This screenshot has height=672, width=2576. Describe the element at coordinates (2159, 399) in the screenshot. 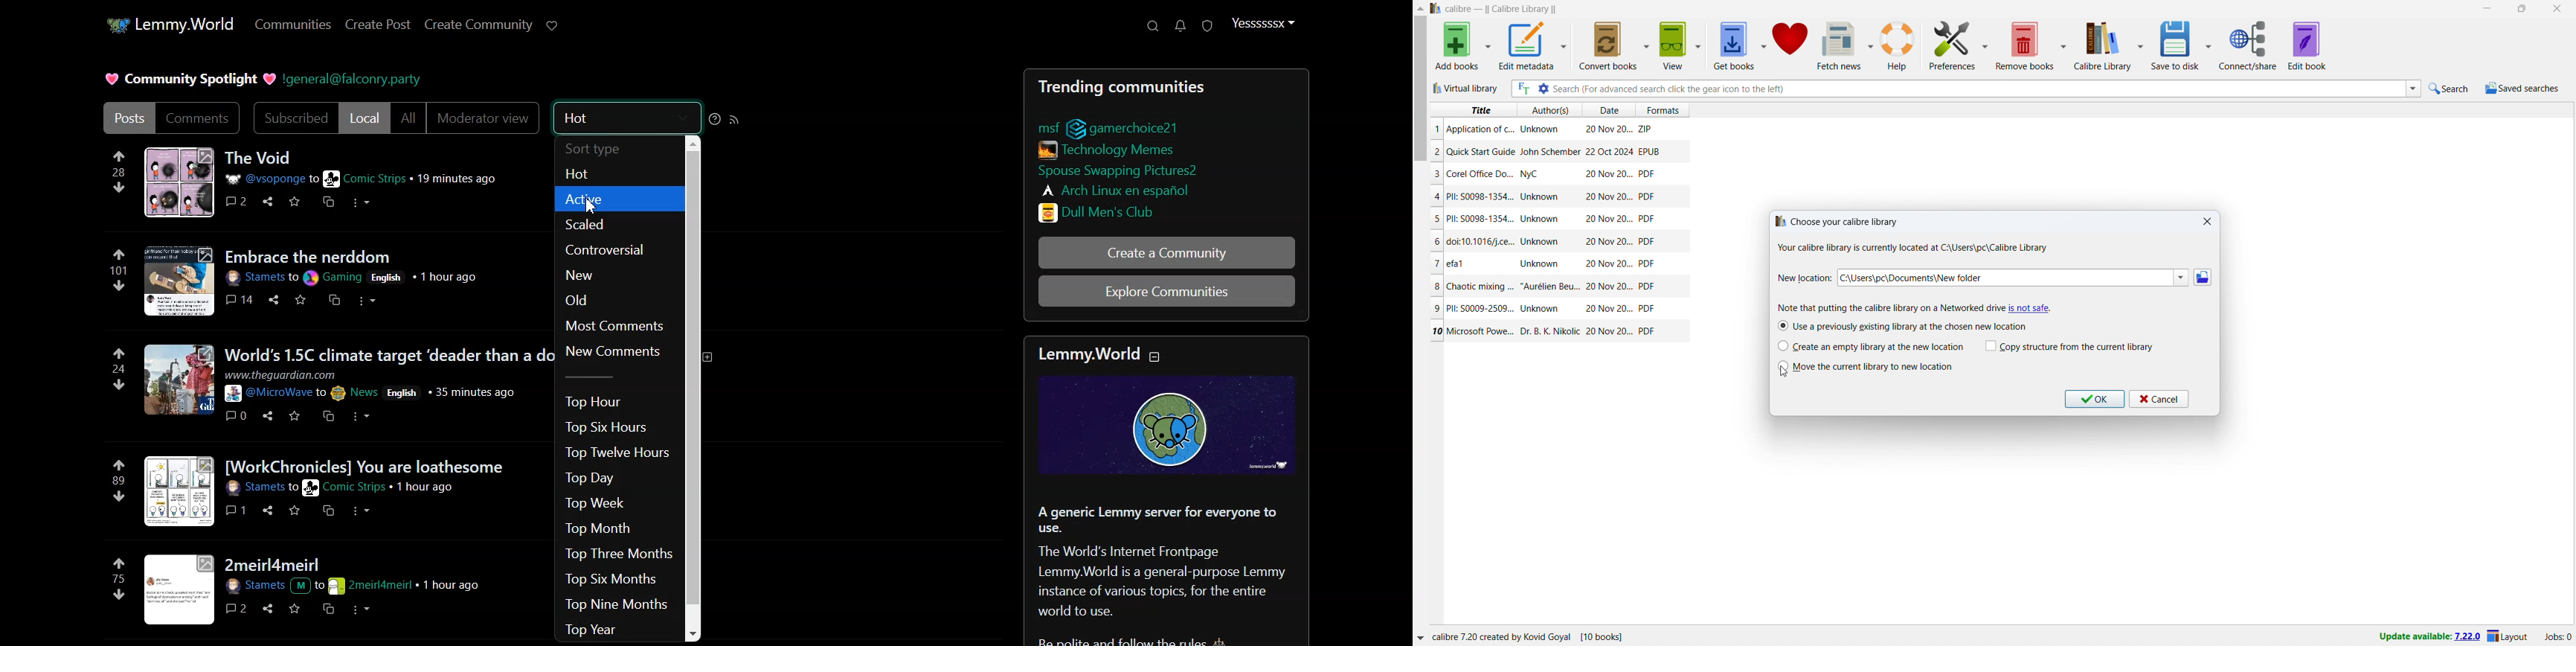

I see `cancel` at that location.